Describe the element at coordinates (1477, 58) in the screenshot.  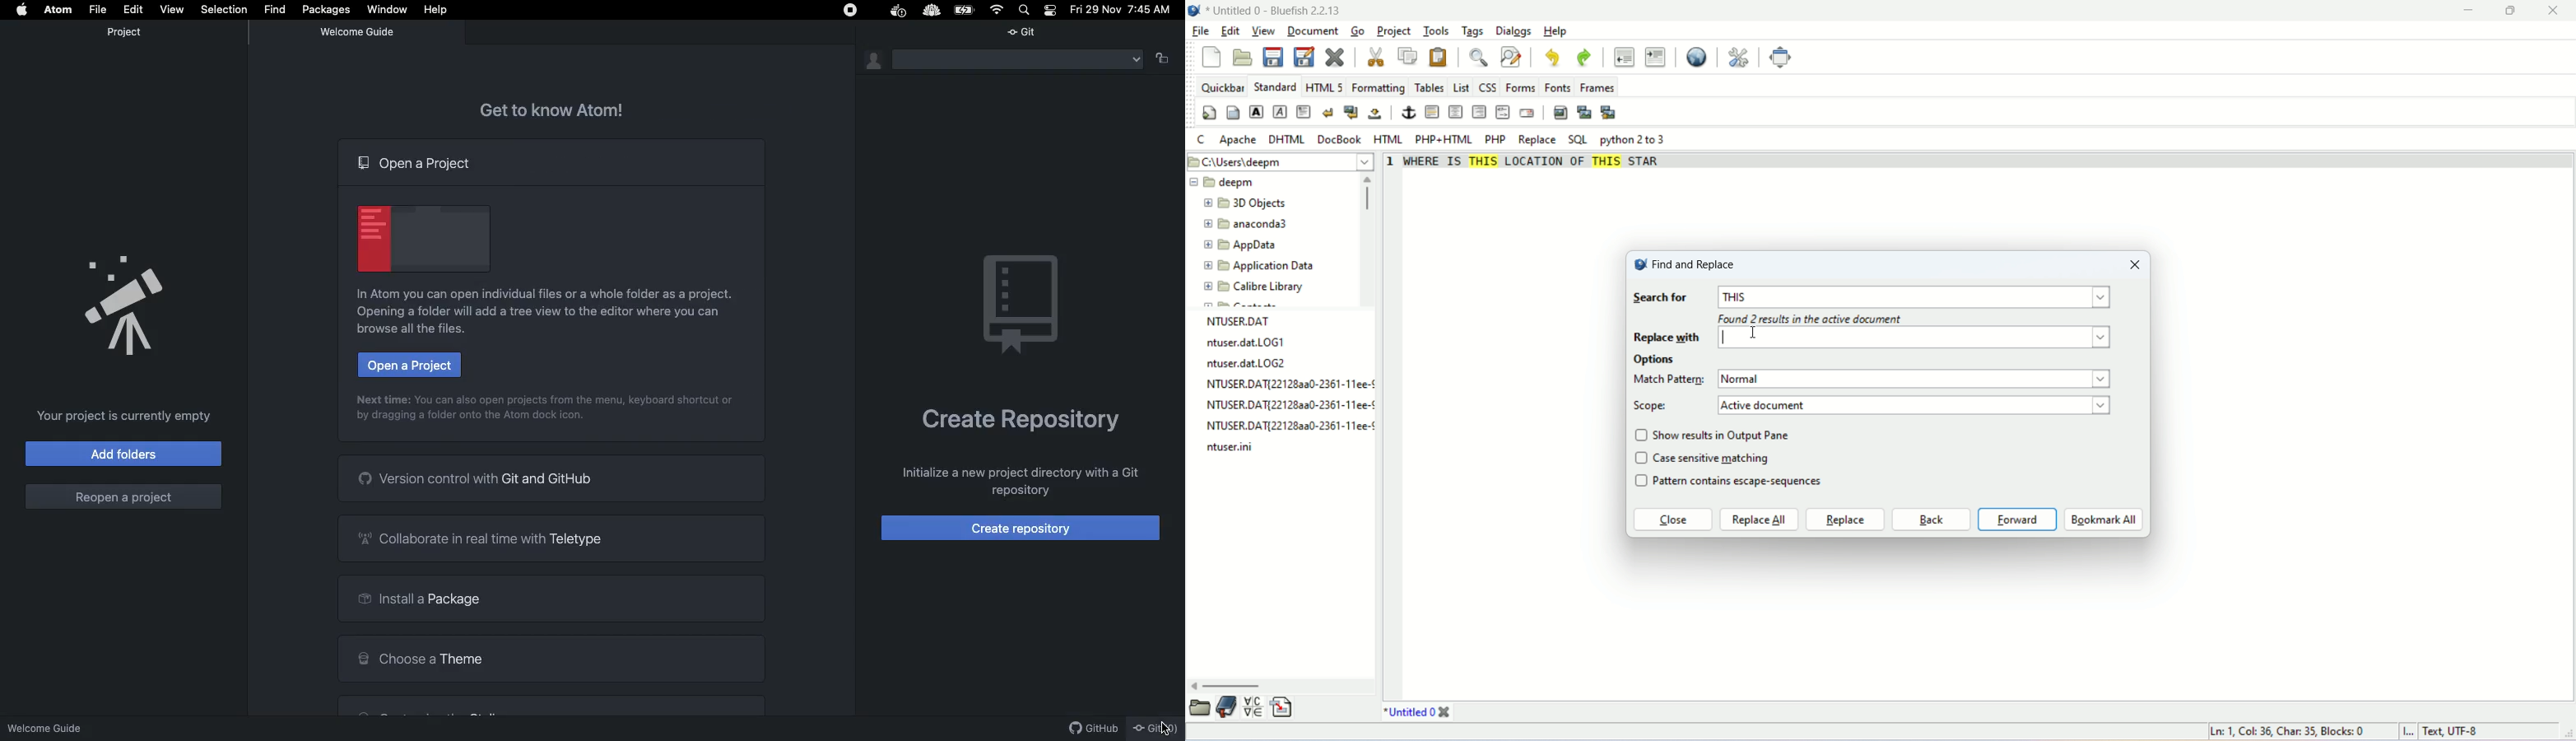
I see `find` at that location.